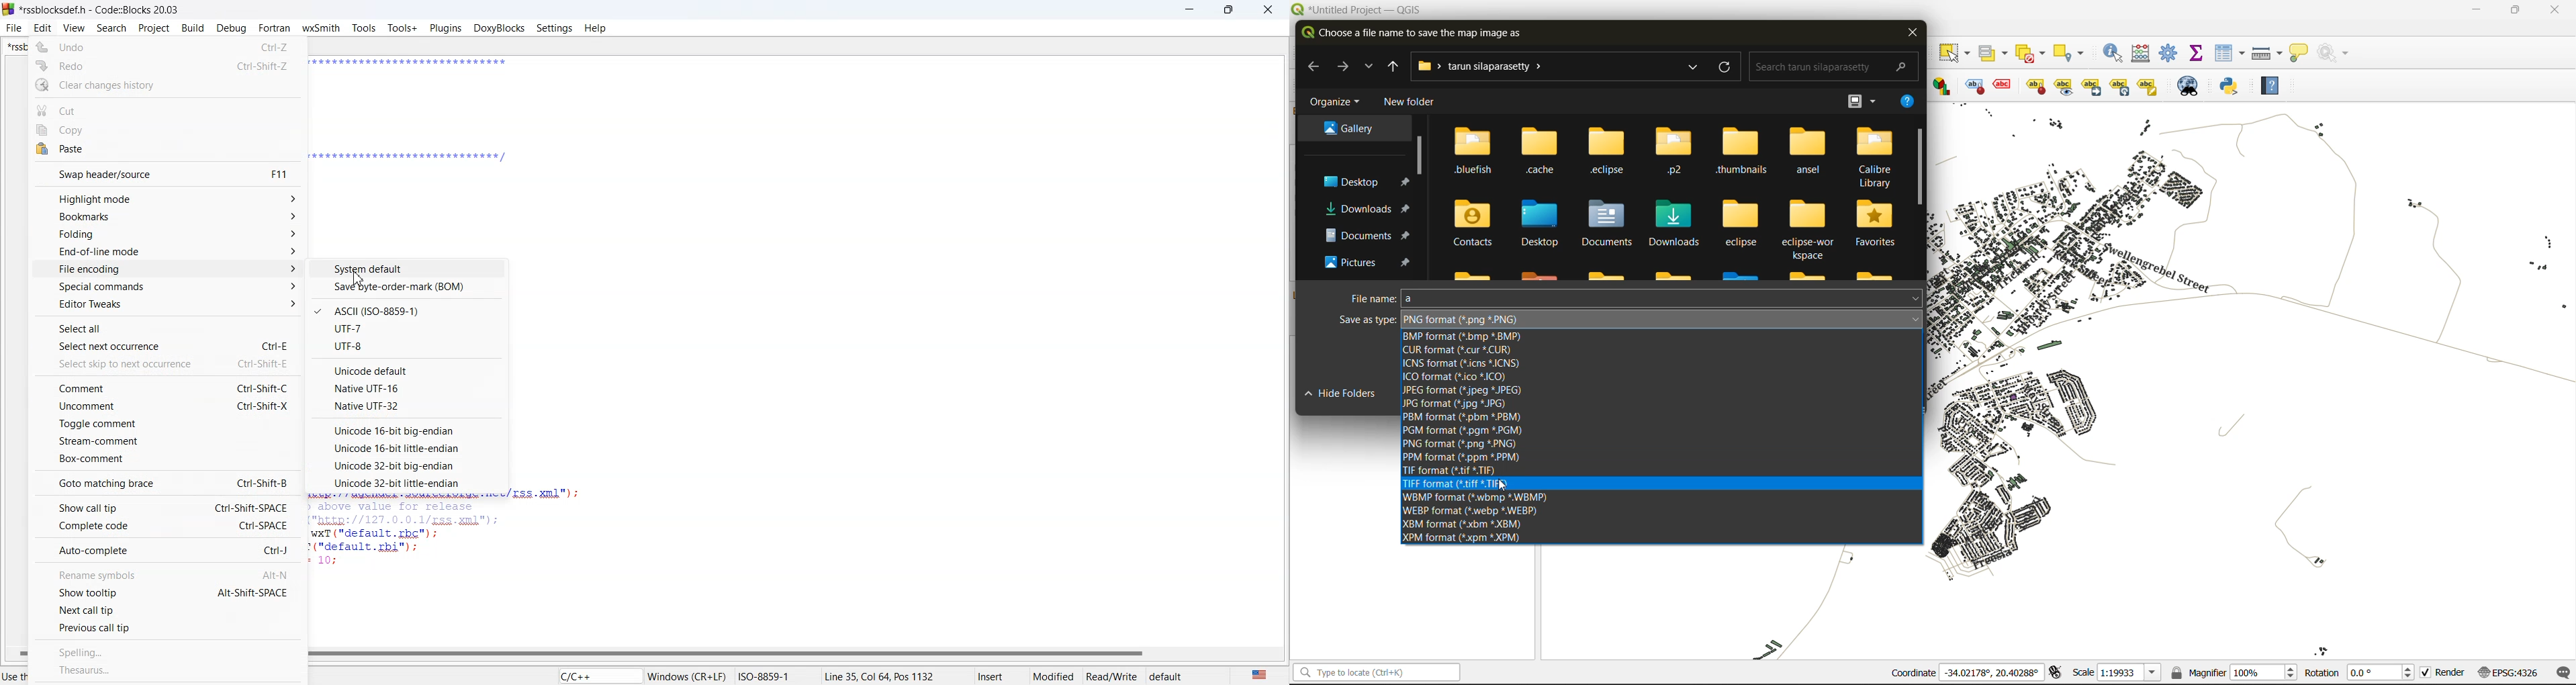 This screenshot has height=700, width=2576. I want to click on close, so click(1912, 34).